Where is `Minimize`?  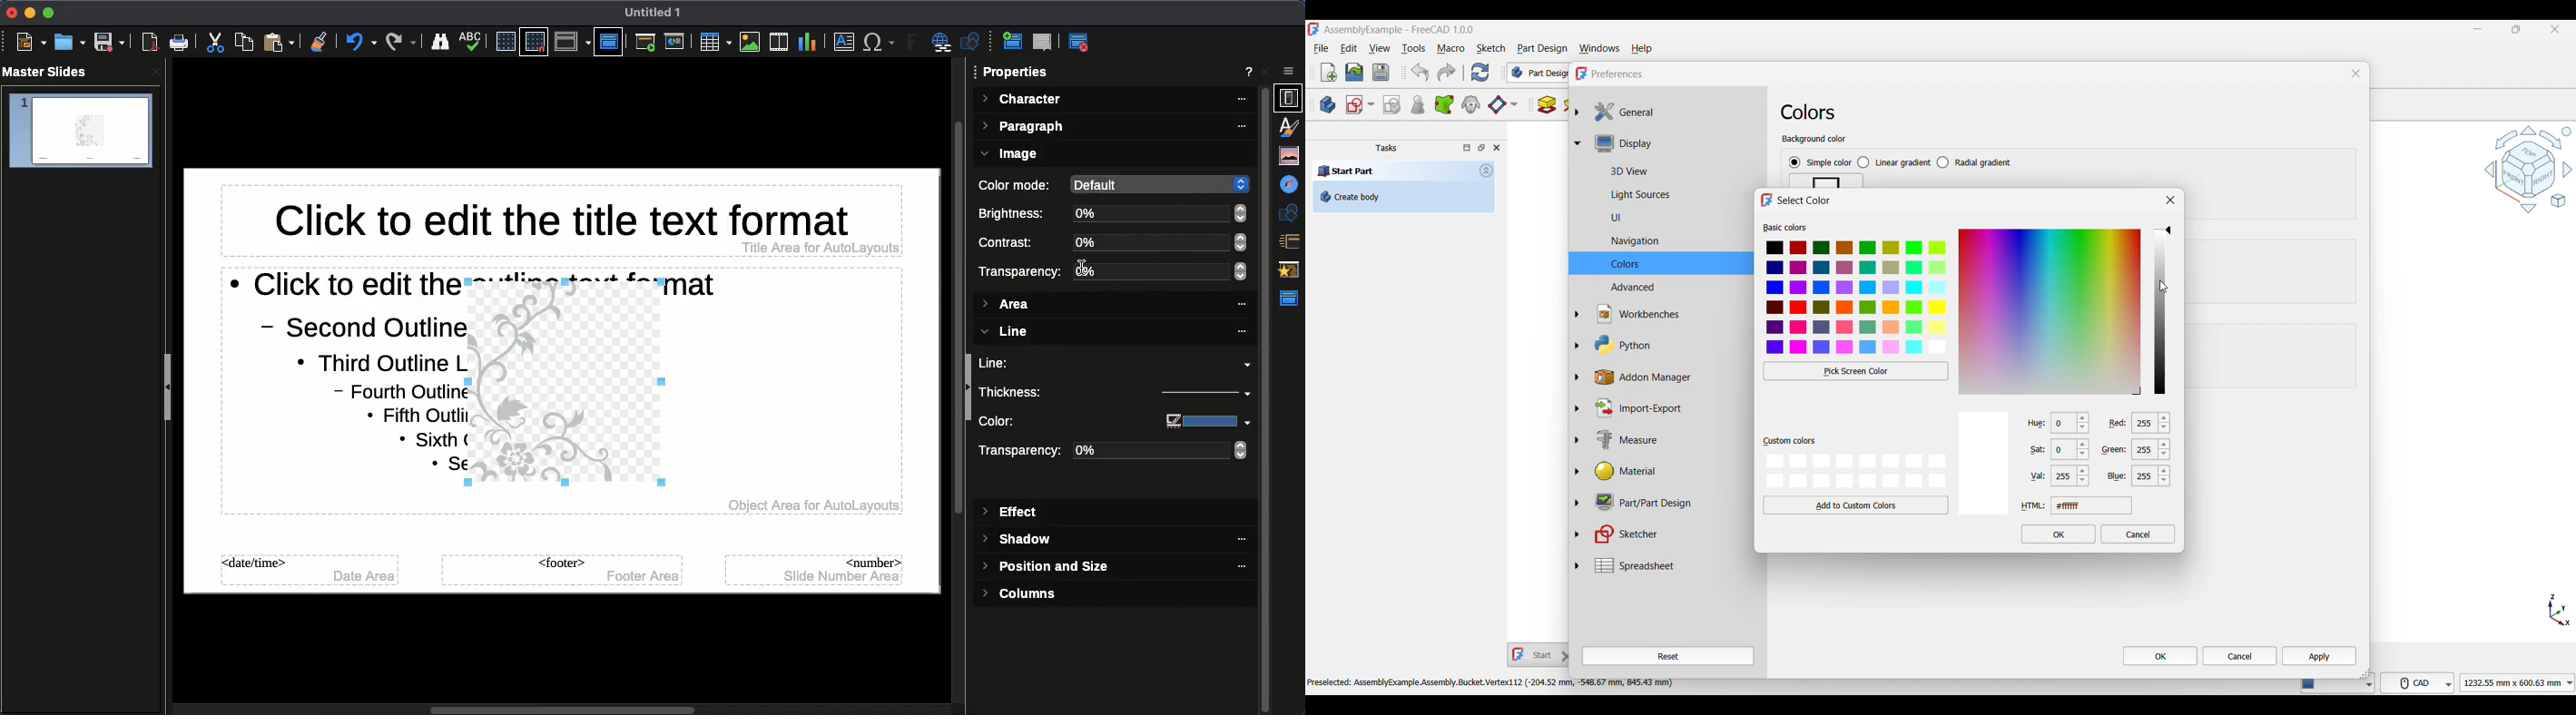
Minimize is located at coordinates (2478, 29).